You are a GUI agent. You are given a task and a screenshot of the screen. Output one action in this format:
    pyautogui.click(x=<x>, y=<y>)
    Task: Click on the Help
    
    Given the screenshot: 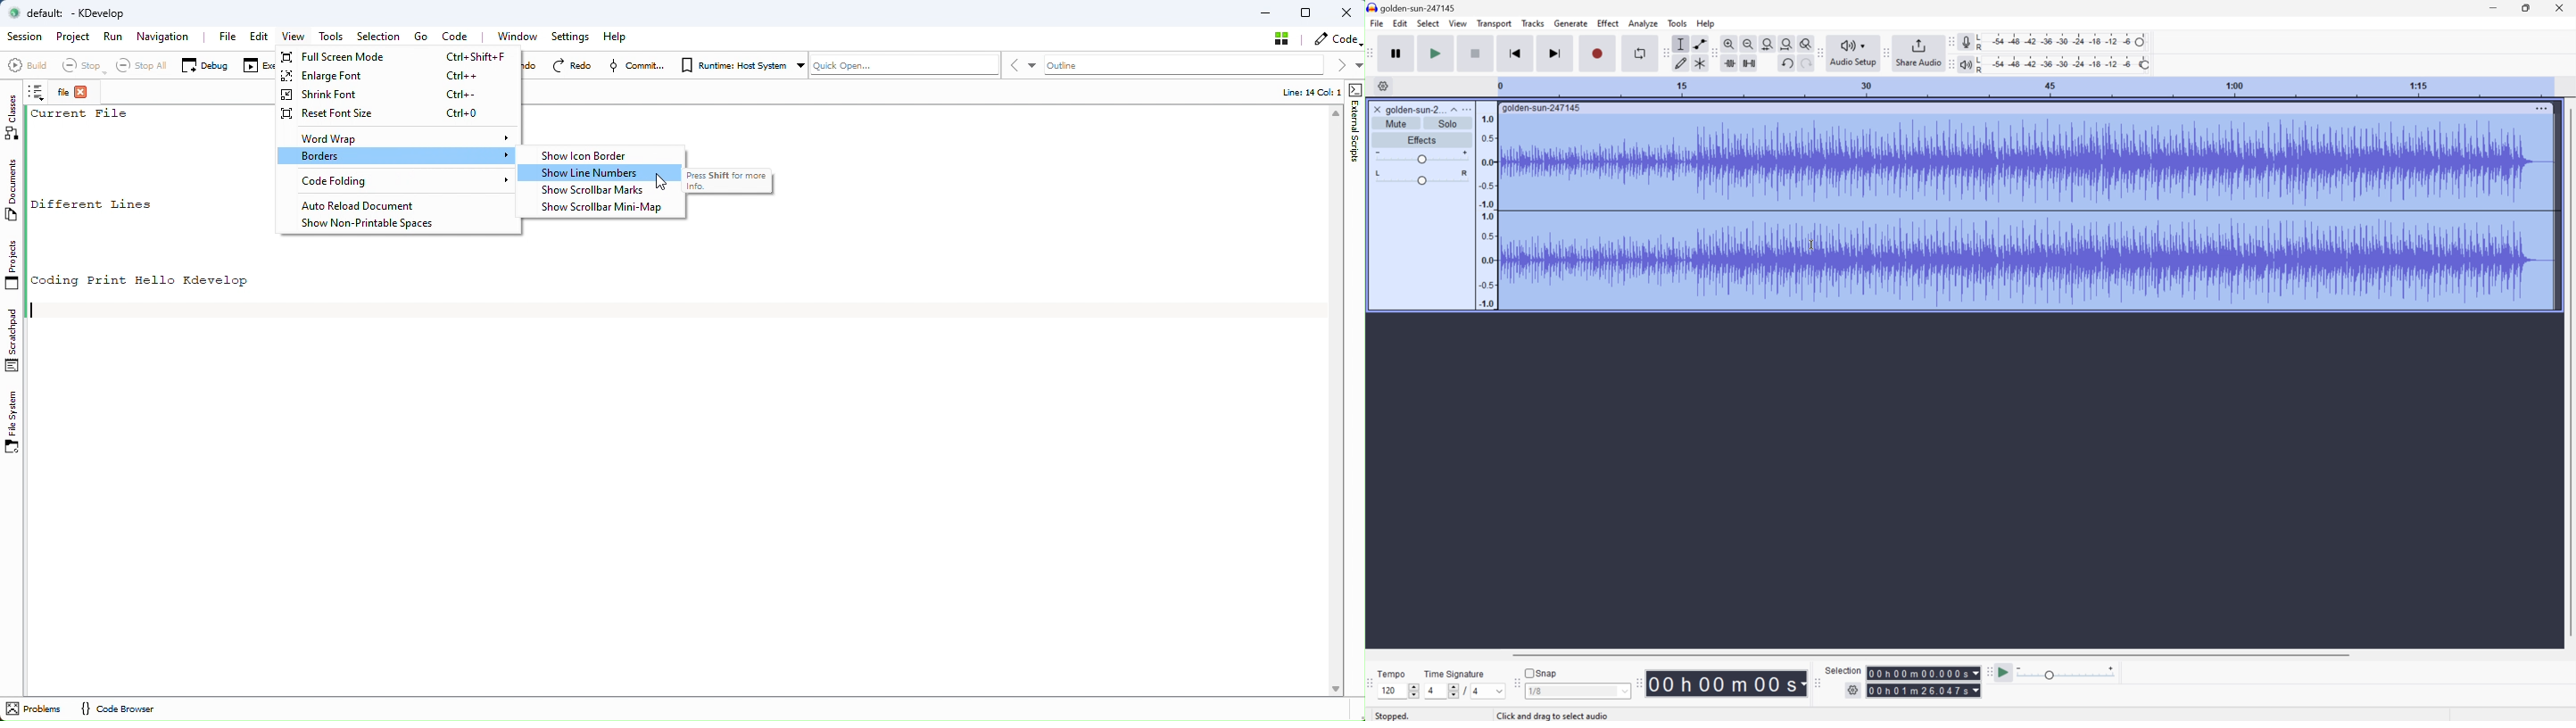 What is the action you would take?
    pyautogui.click(x=1707, y=24)
    